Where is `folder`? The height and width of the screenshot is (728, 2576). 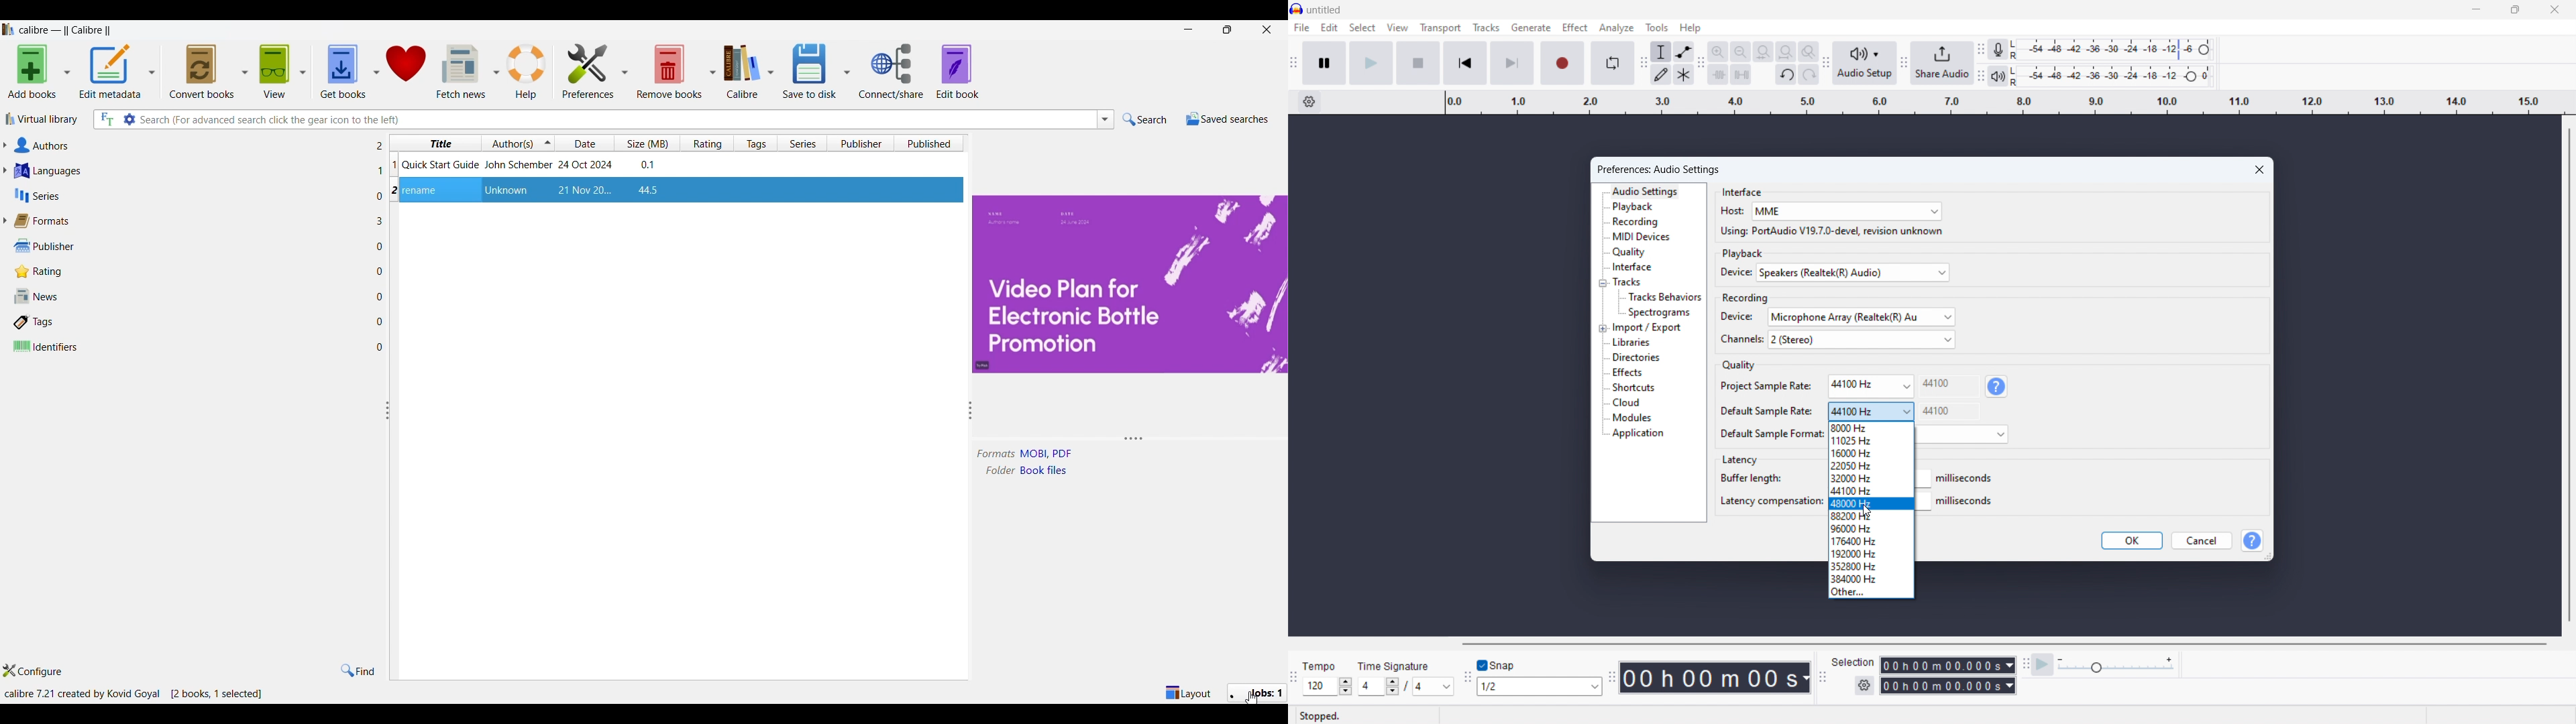
folder is located at coordinates (997, 471).